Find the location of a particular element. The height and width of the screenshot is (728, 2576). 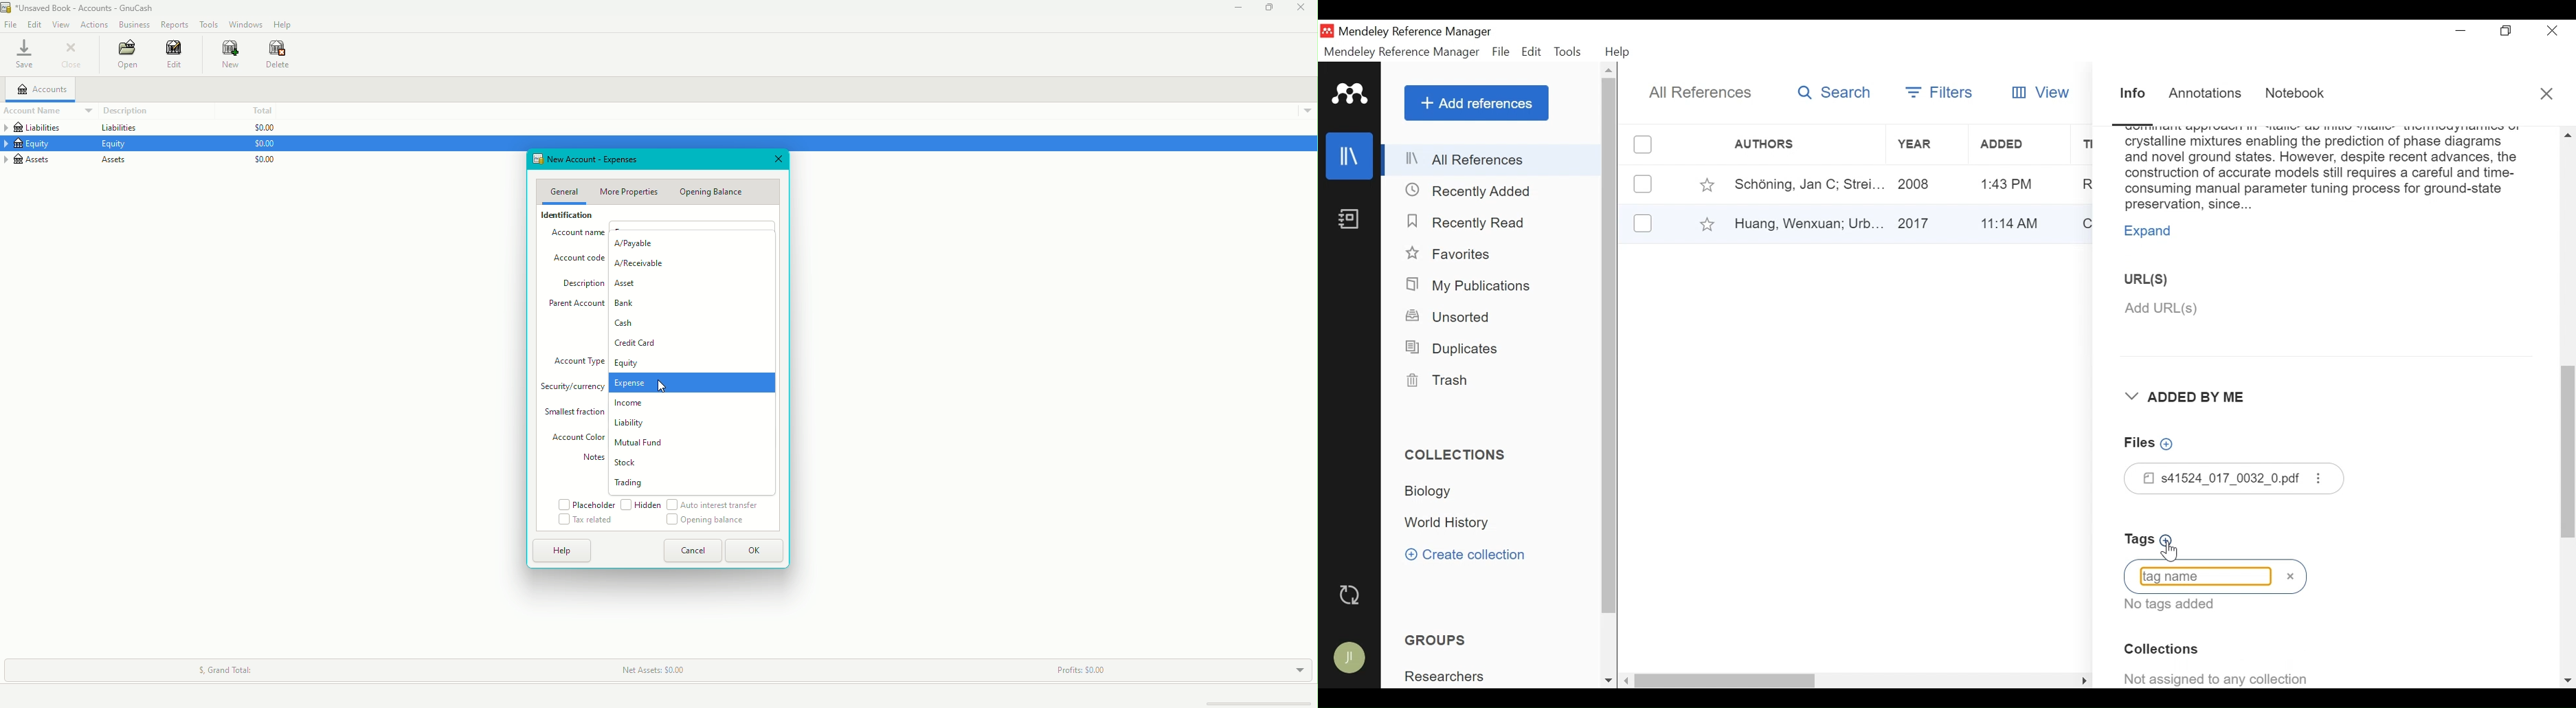

Open is located at coordinates (124, 55).